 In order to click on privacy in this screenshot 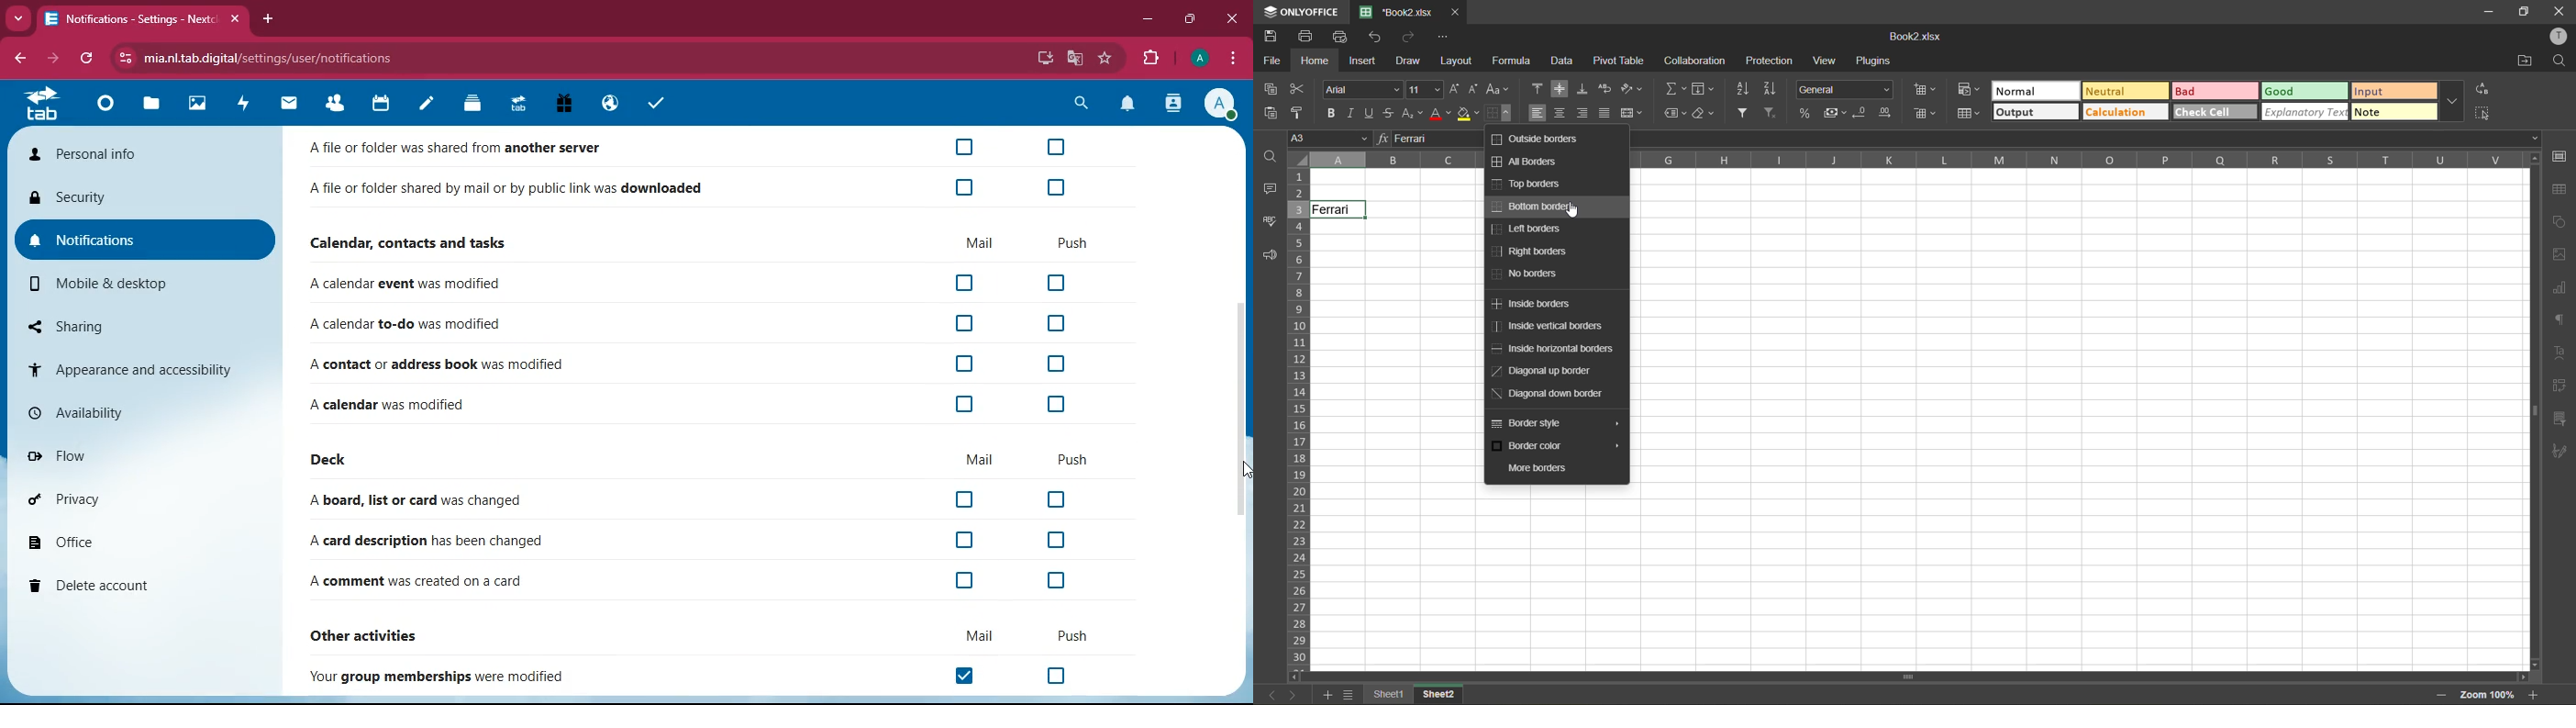, I will do `click(138, 498)`.